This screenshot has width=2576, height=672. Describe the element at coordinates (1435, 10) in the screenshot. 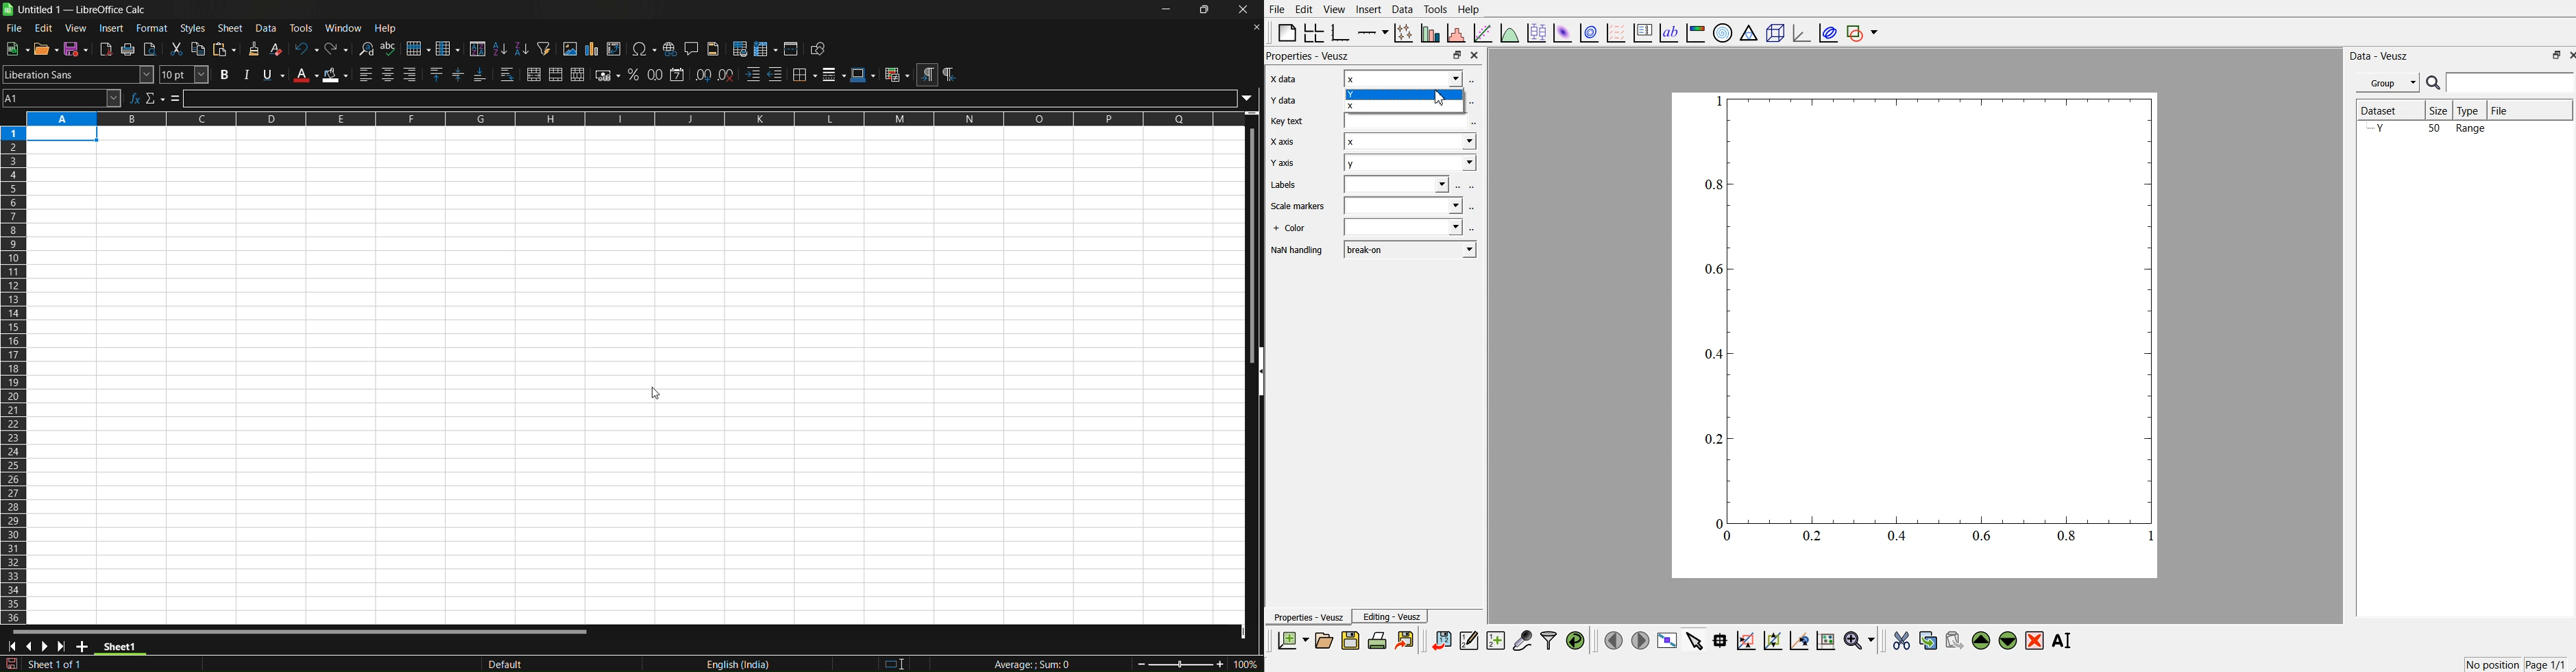

I see `Tools` at that location.